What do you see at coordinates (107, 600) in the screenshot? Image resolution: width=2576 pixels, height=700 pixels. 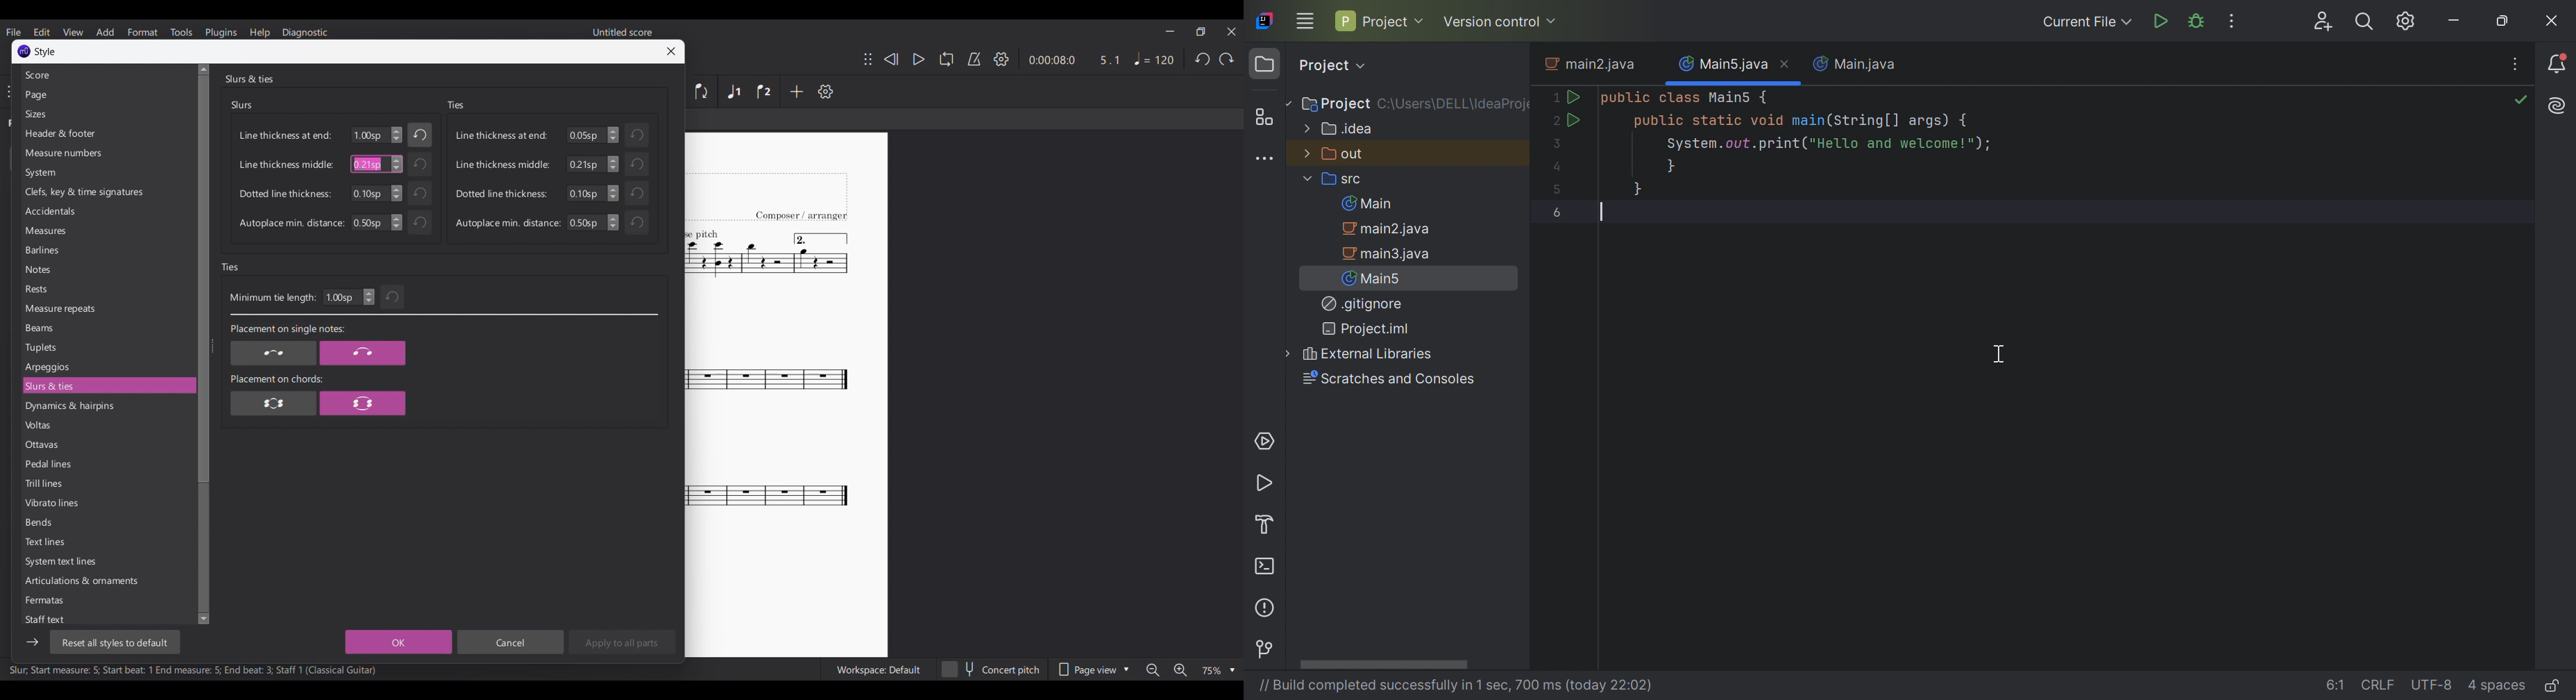 I see `Fermatas` at bounding box center [107, 600].